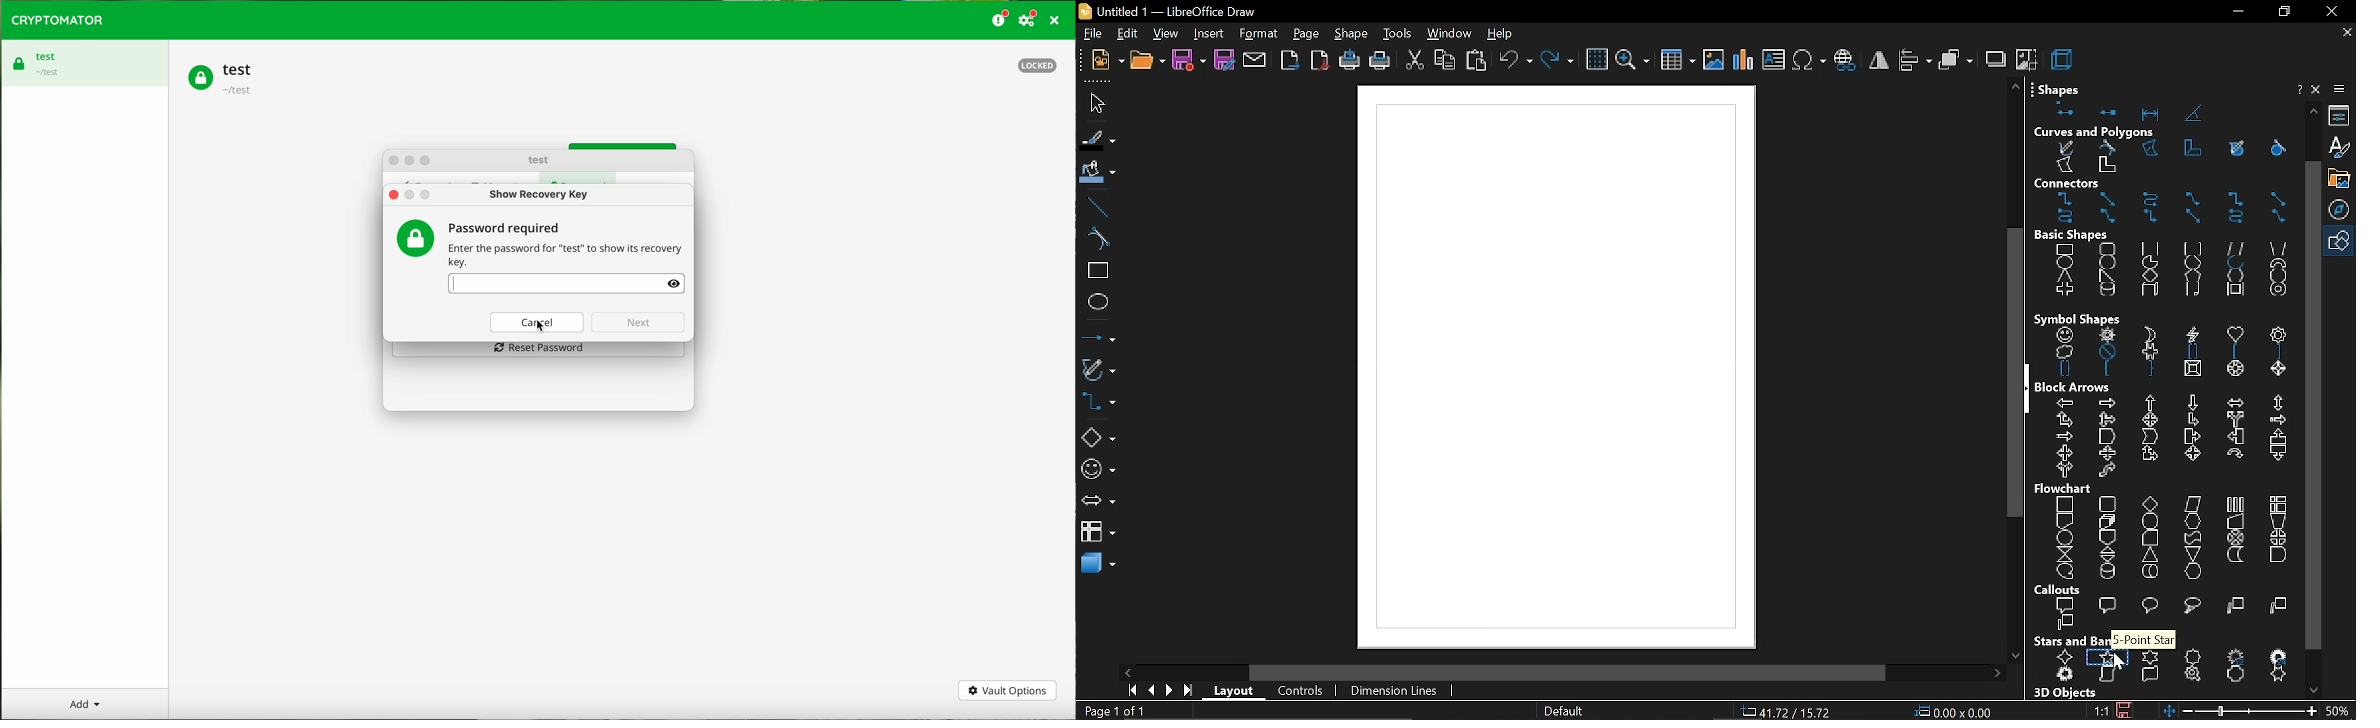 The height and width of the screenshot is (728, 2380). What do you see at coordinates (1596, 60) in the screenshot?
I see `grid` at bounding box center [1596, 60].